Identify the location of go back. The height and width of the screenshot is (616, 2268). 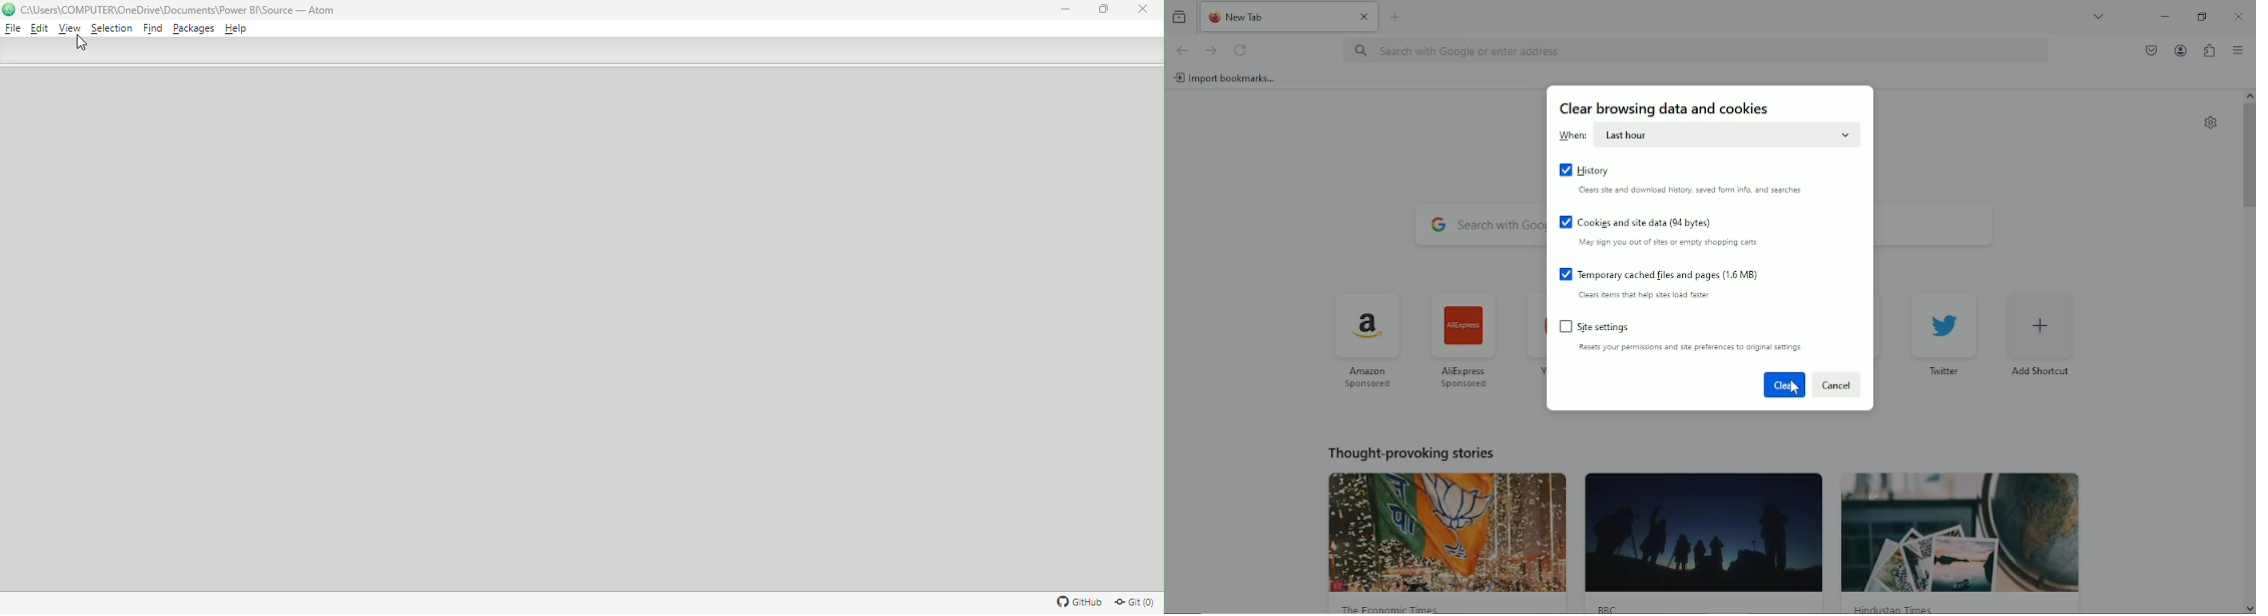
(1181, 49).